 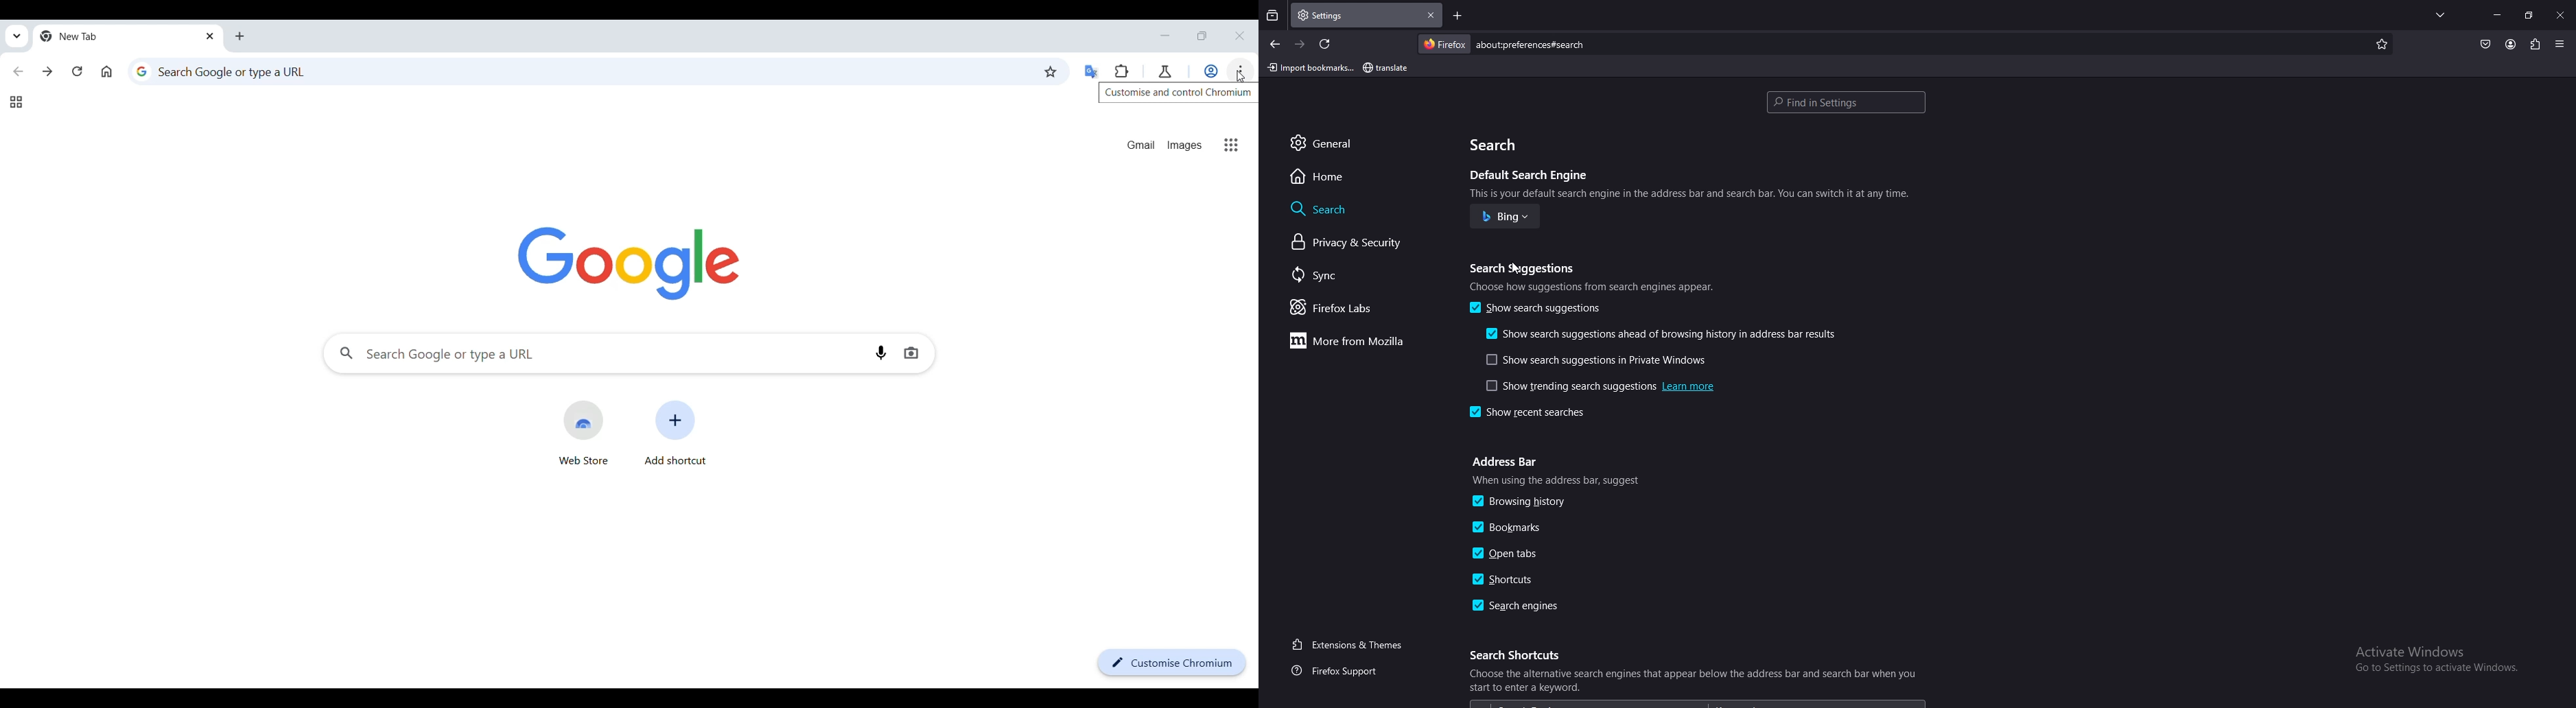 I want to click on minimize, so click(x=2497, y=14).